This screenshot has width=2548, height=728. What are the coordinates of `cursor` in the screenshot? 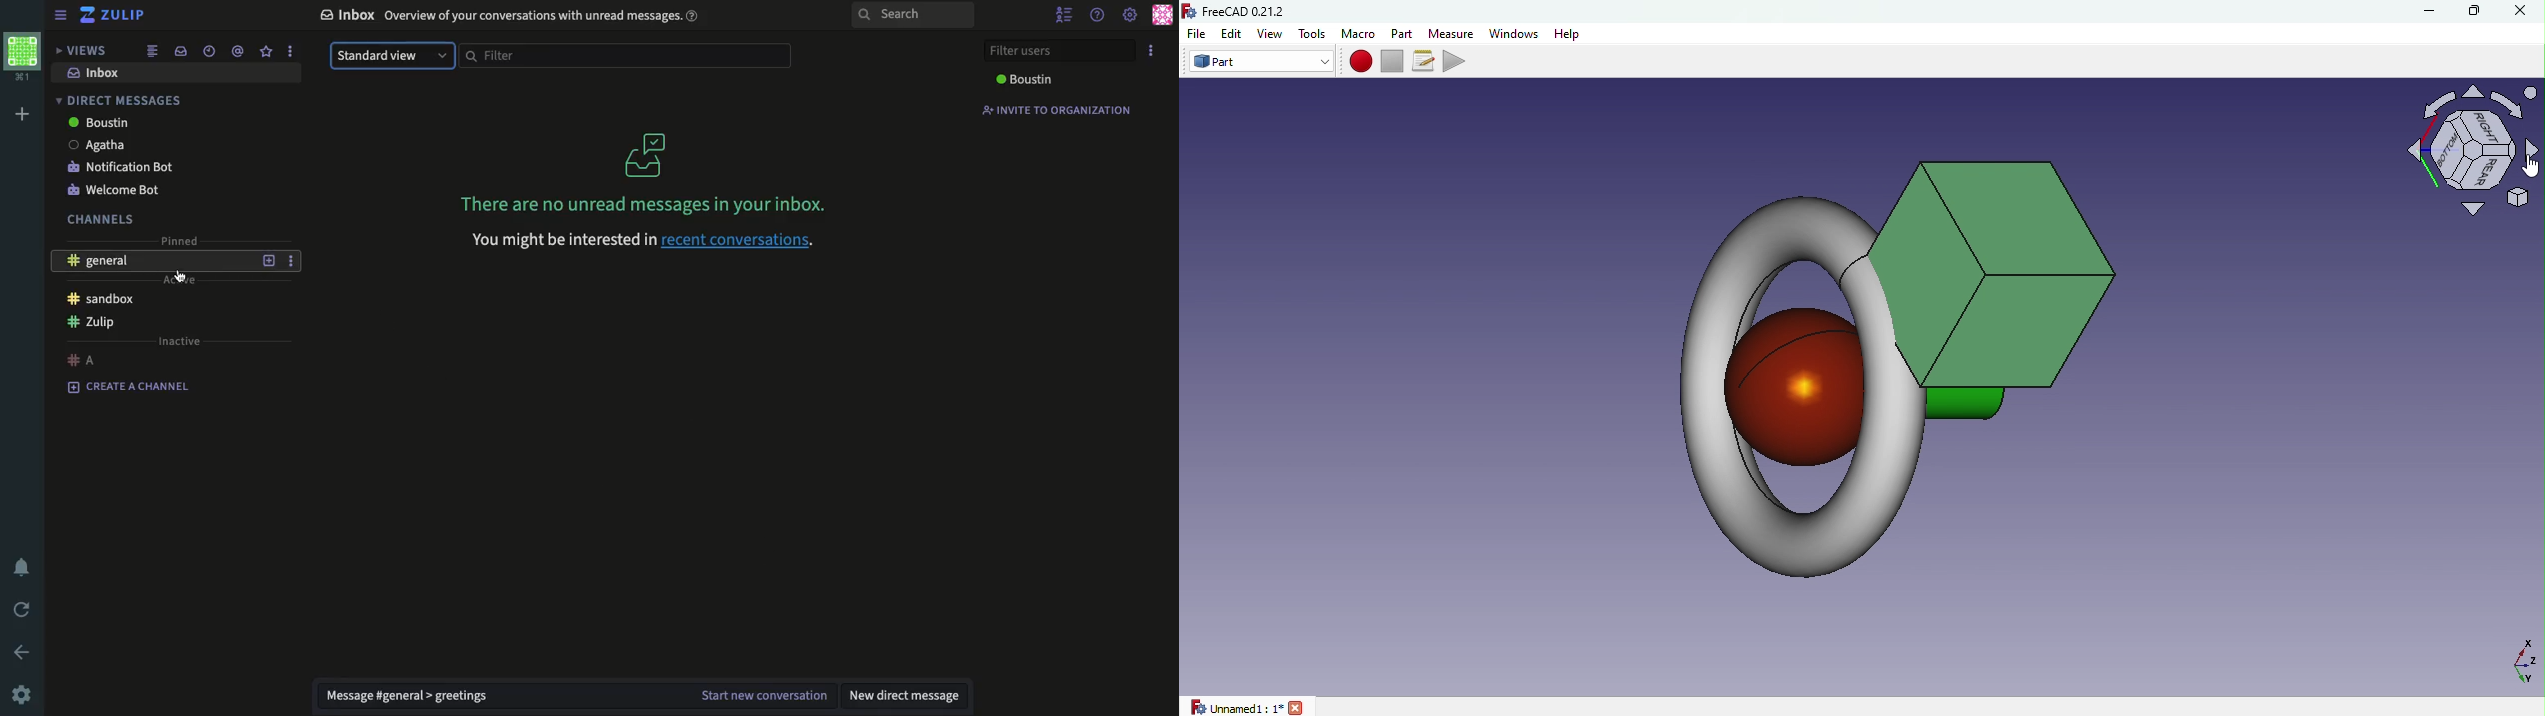 It's located at (2527, 166).